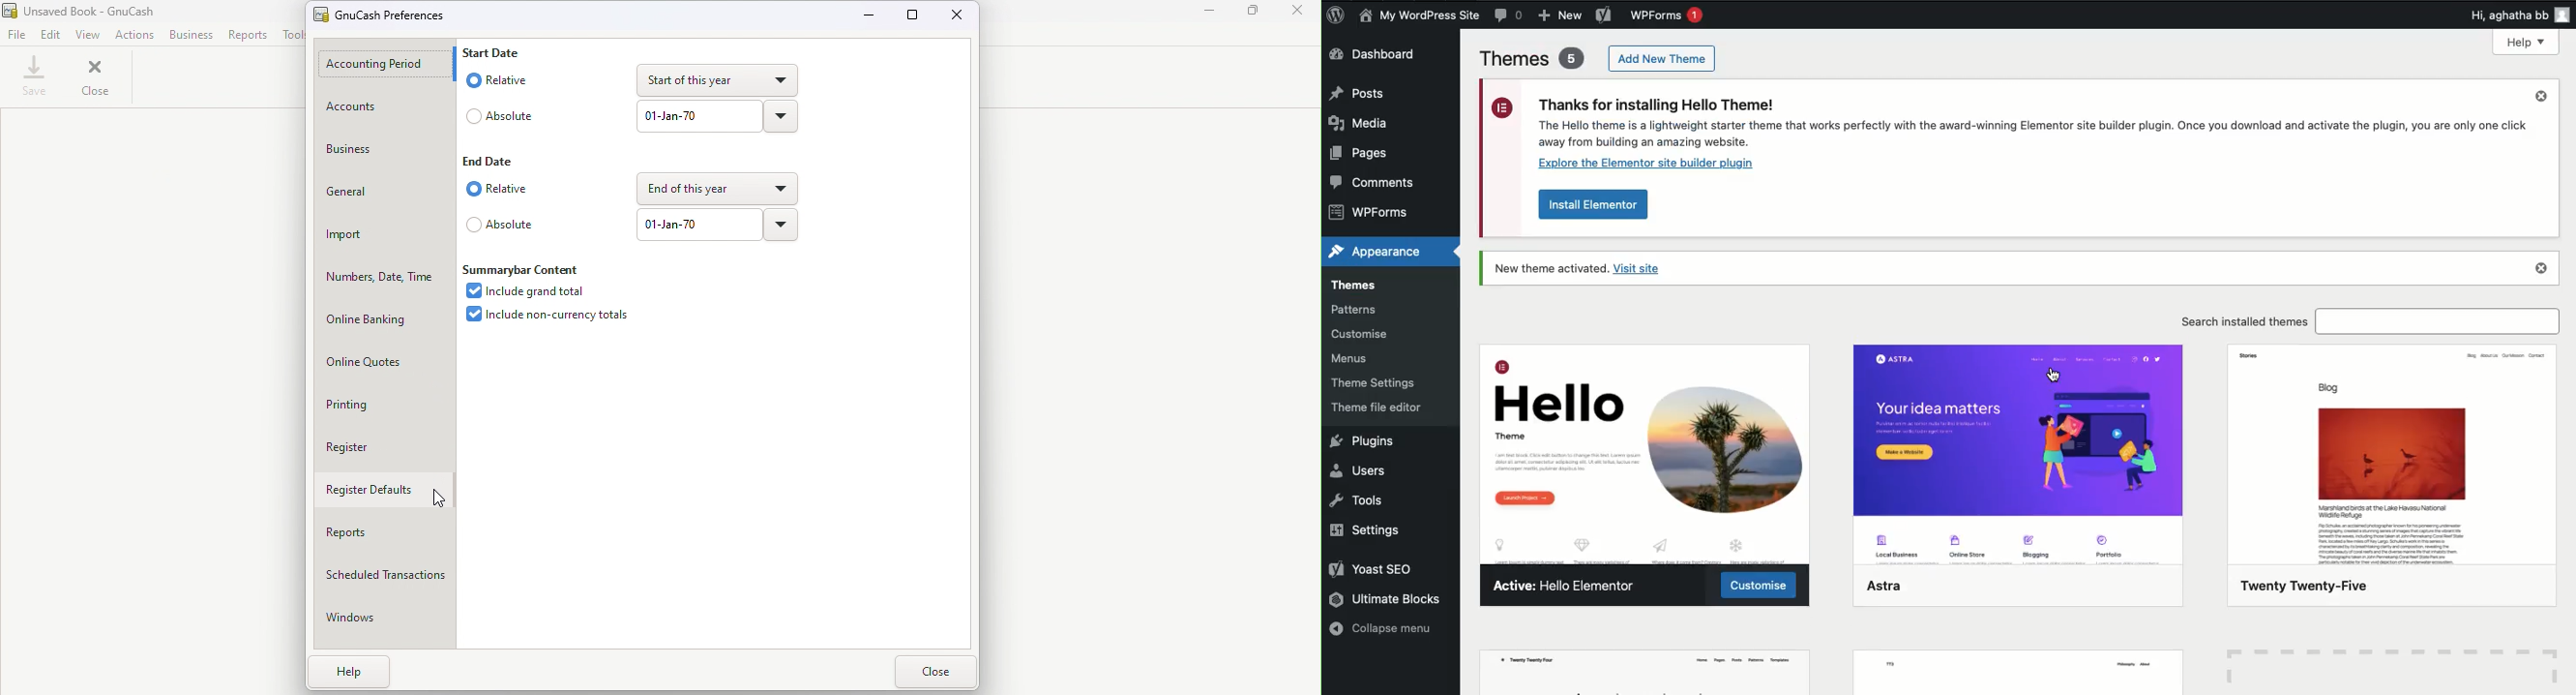  What do you see at coordinates (2005, 133) in the screenshot?
I see `Thanks for installing hello theme` at bounding box center [2005, 133].